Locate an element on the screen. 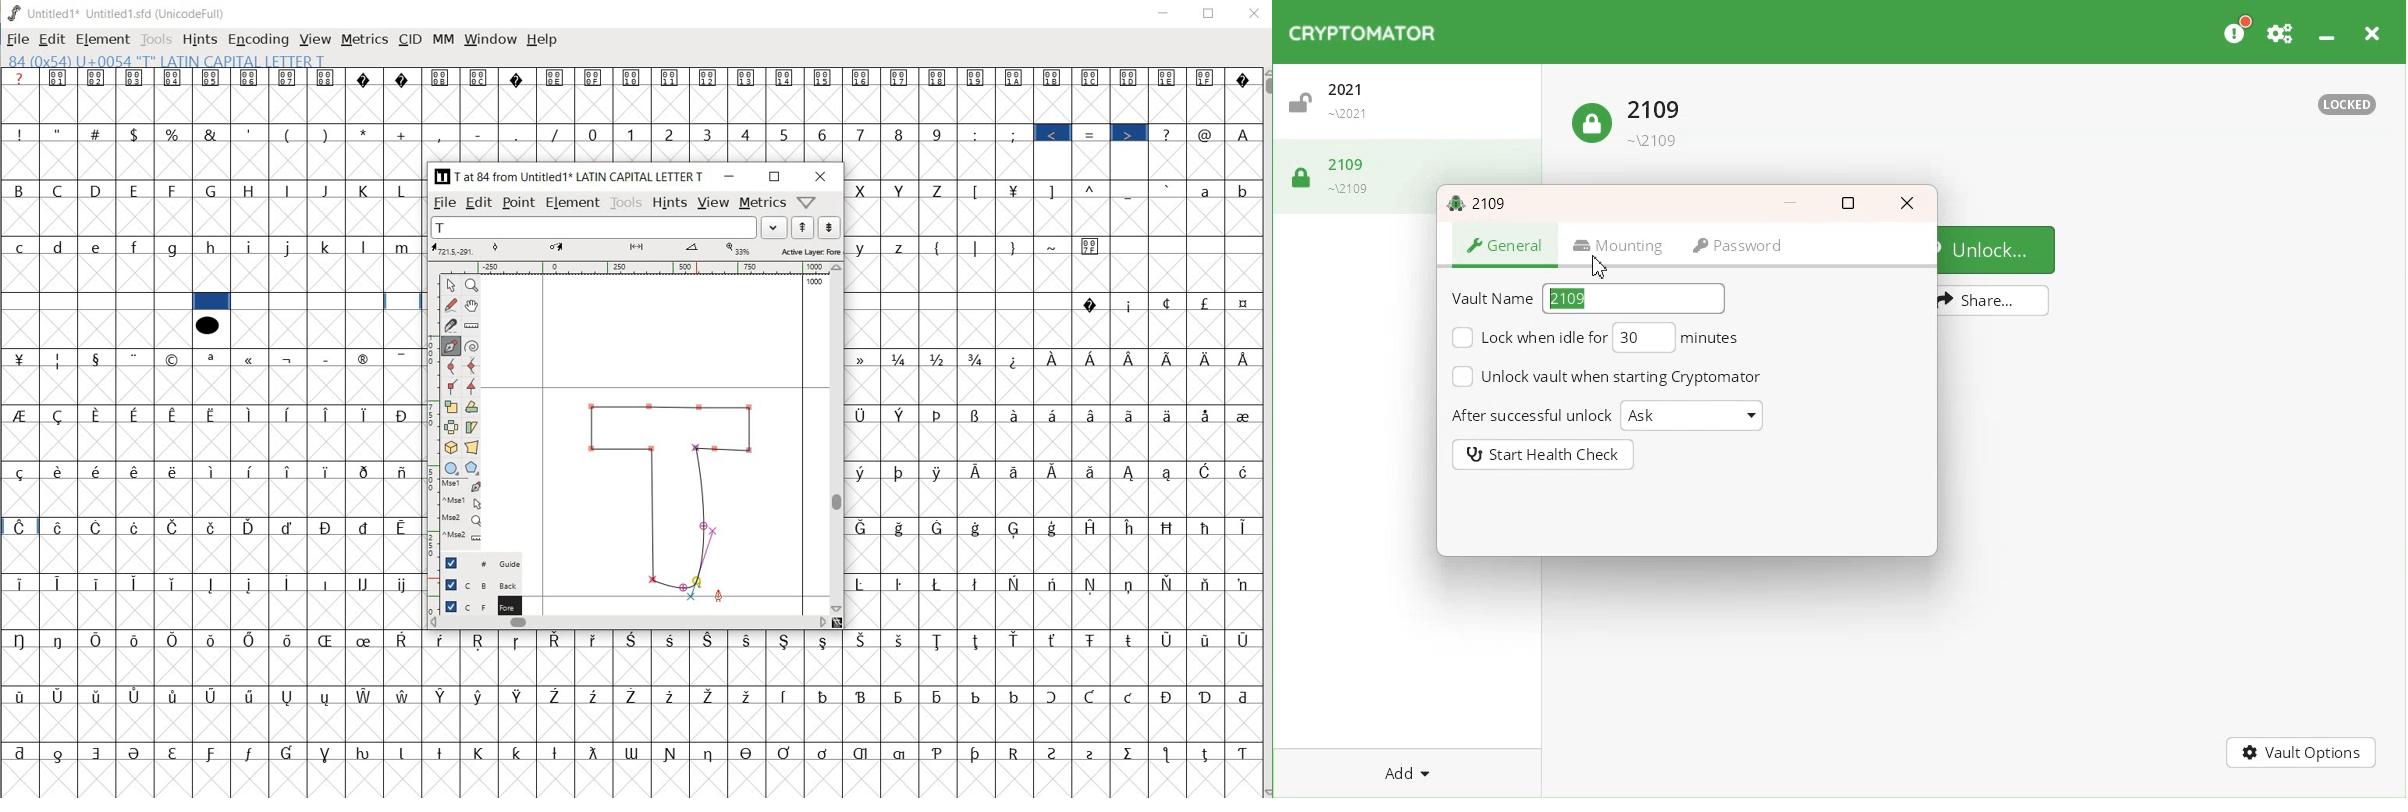 The image size is (2408, 812). > is located at coordinates (1131, 134).